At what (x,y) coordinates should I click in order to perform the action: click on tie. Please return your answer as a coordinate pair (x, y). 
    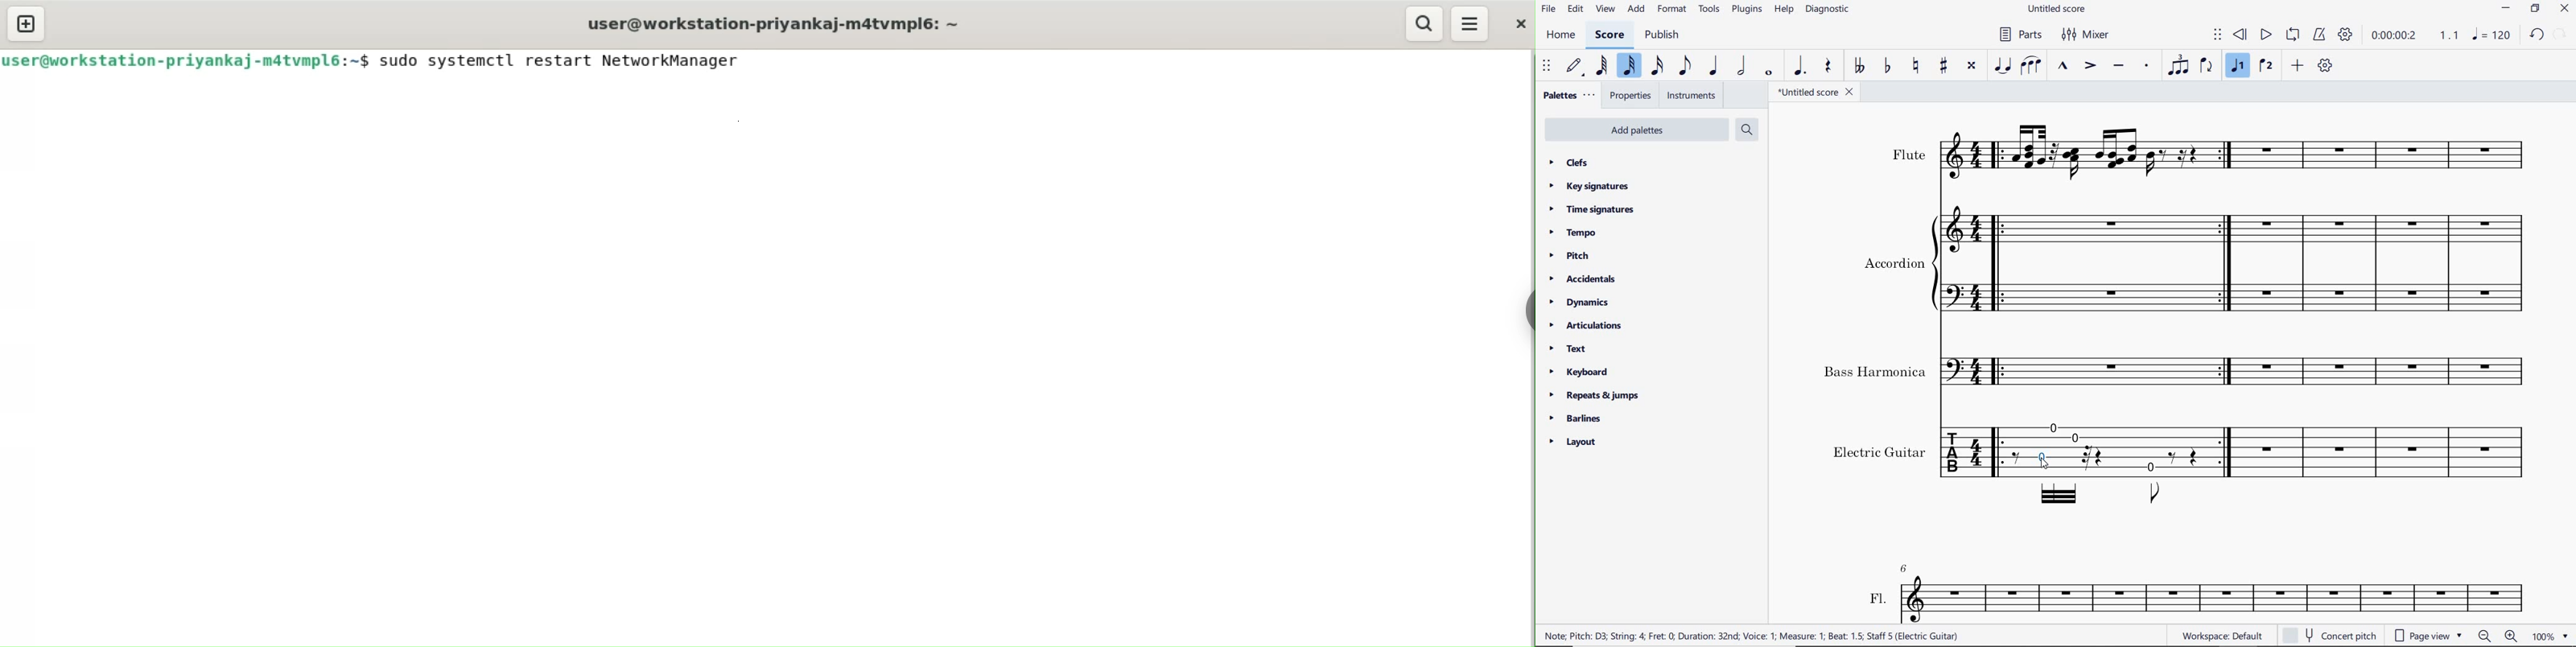
    Looking at the image, I should click on (2004, 64).